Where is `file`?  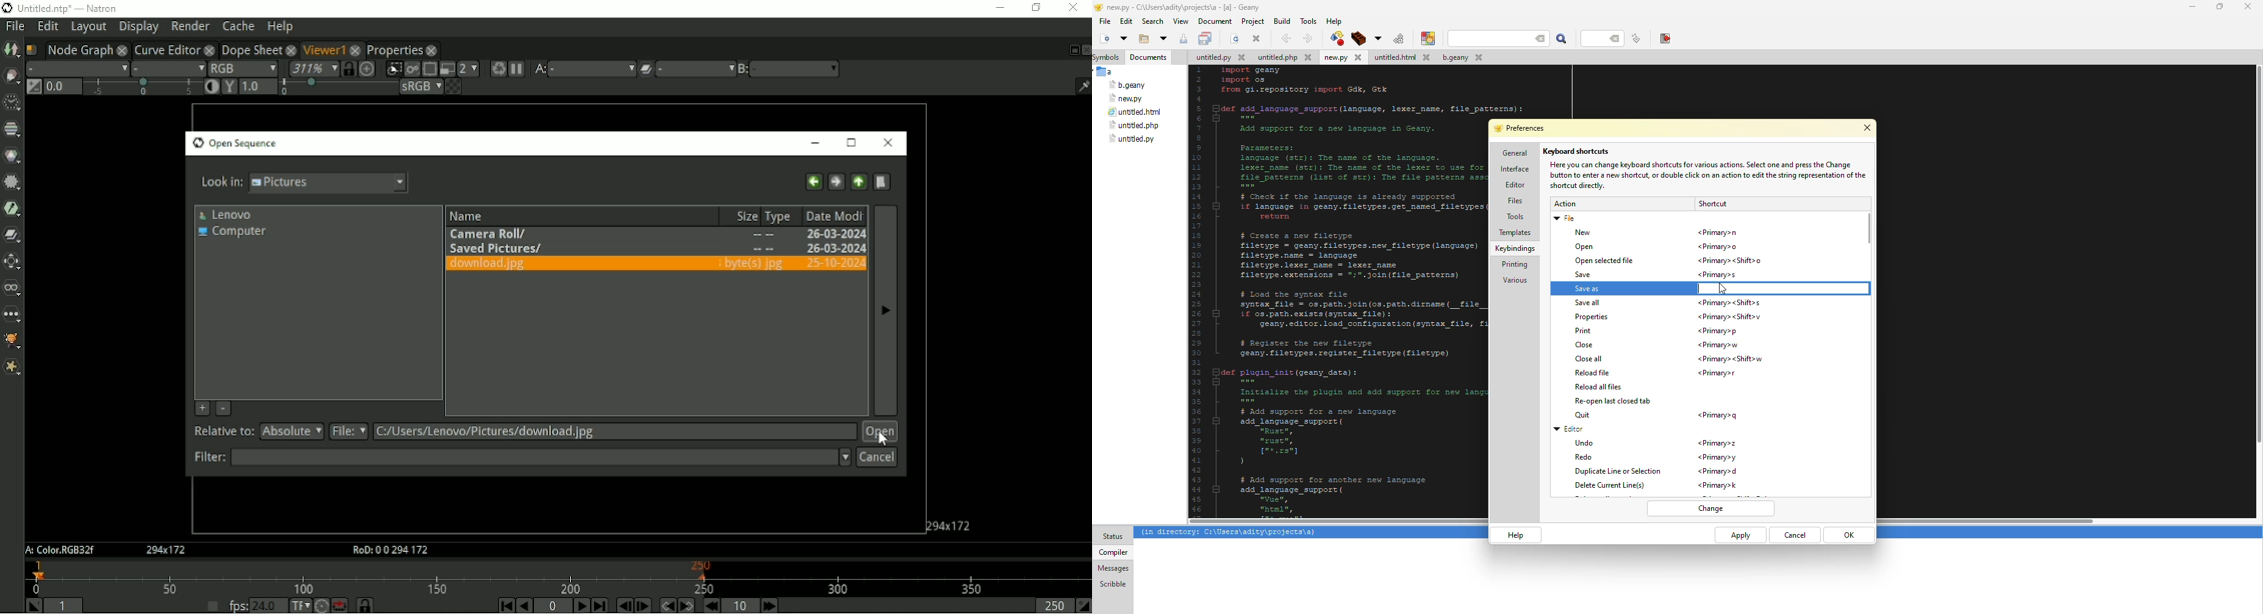 file is located at coordinates (1284, 59).